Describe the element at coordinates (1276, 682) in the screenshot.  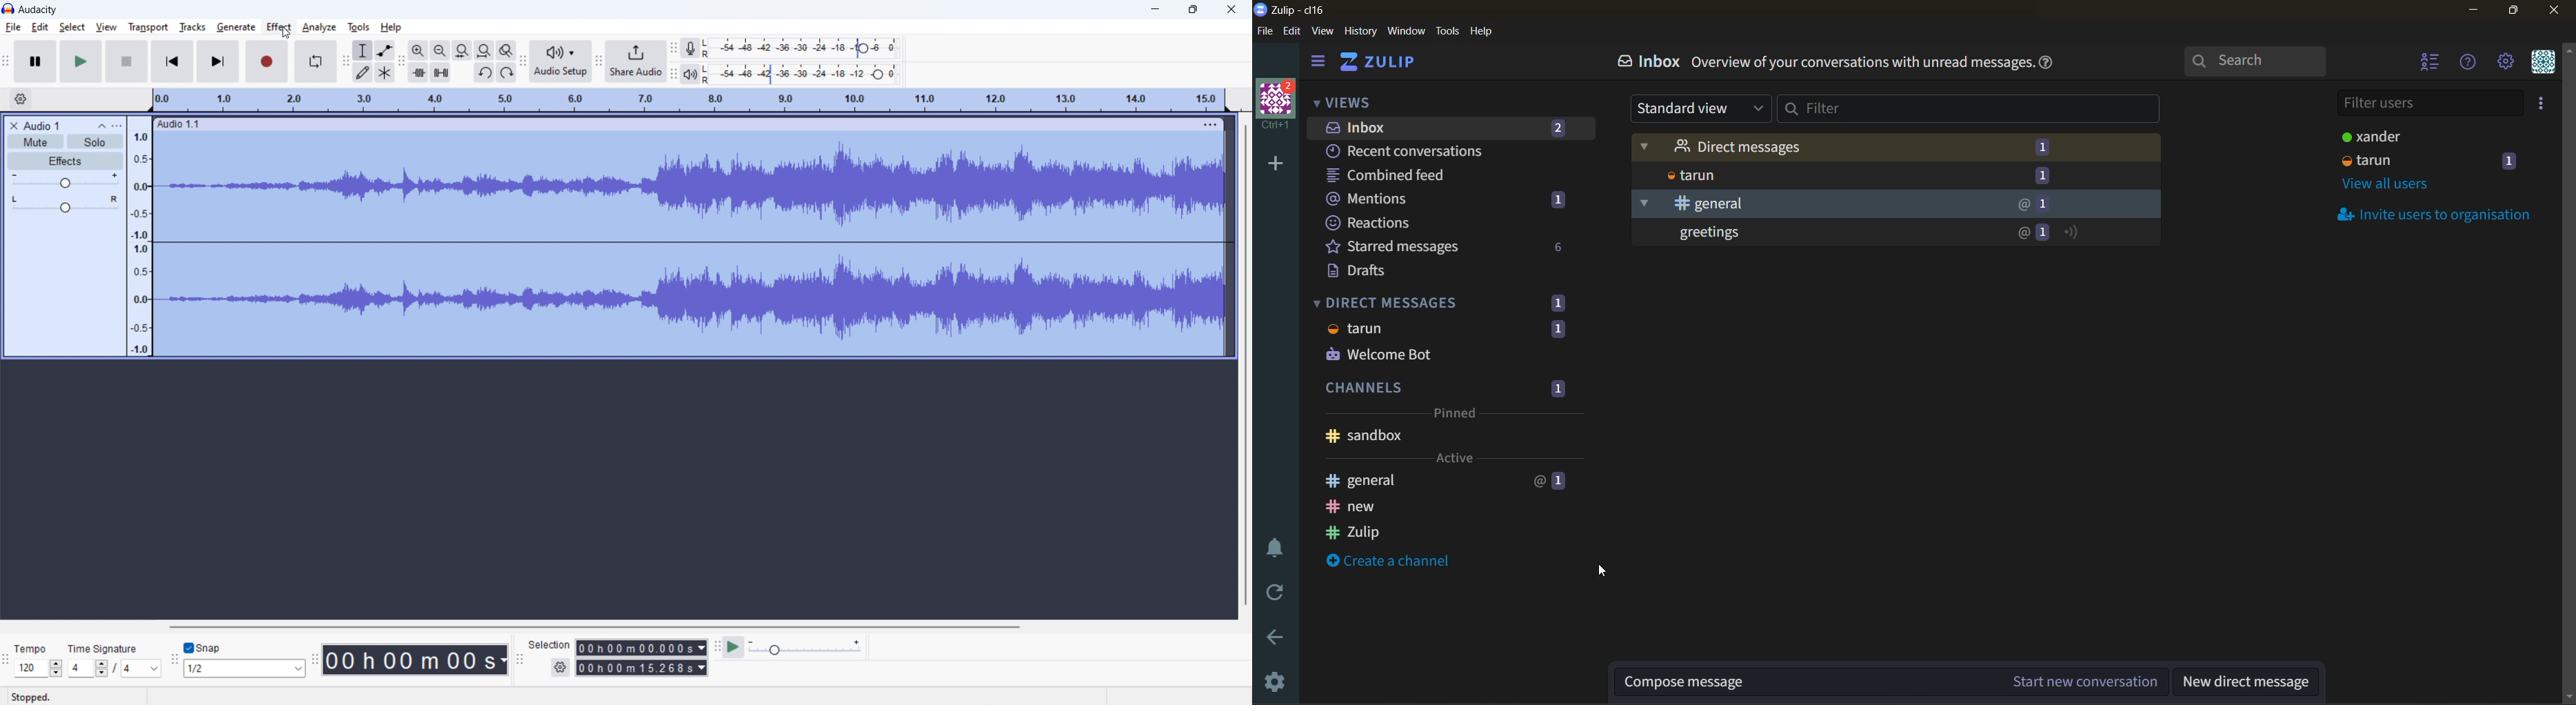
I see `settings` at that location.